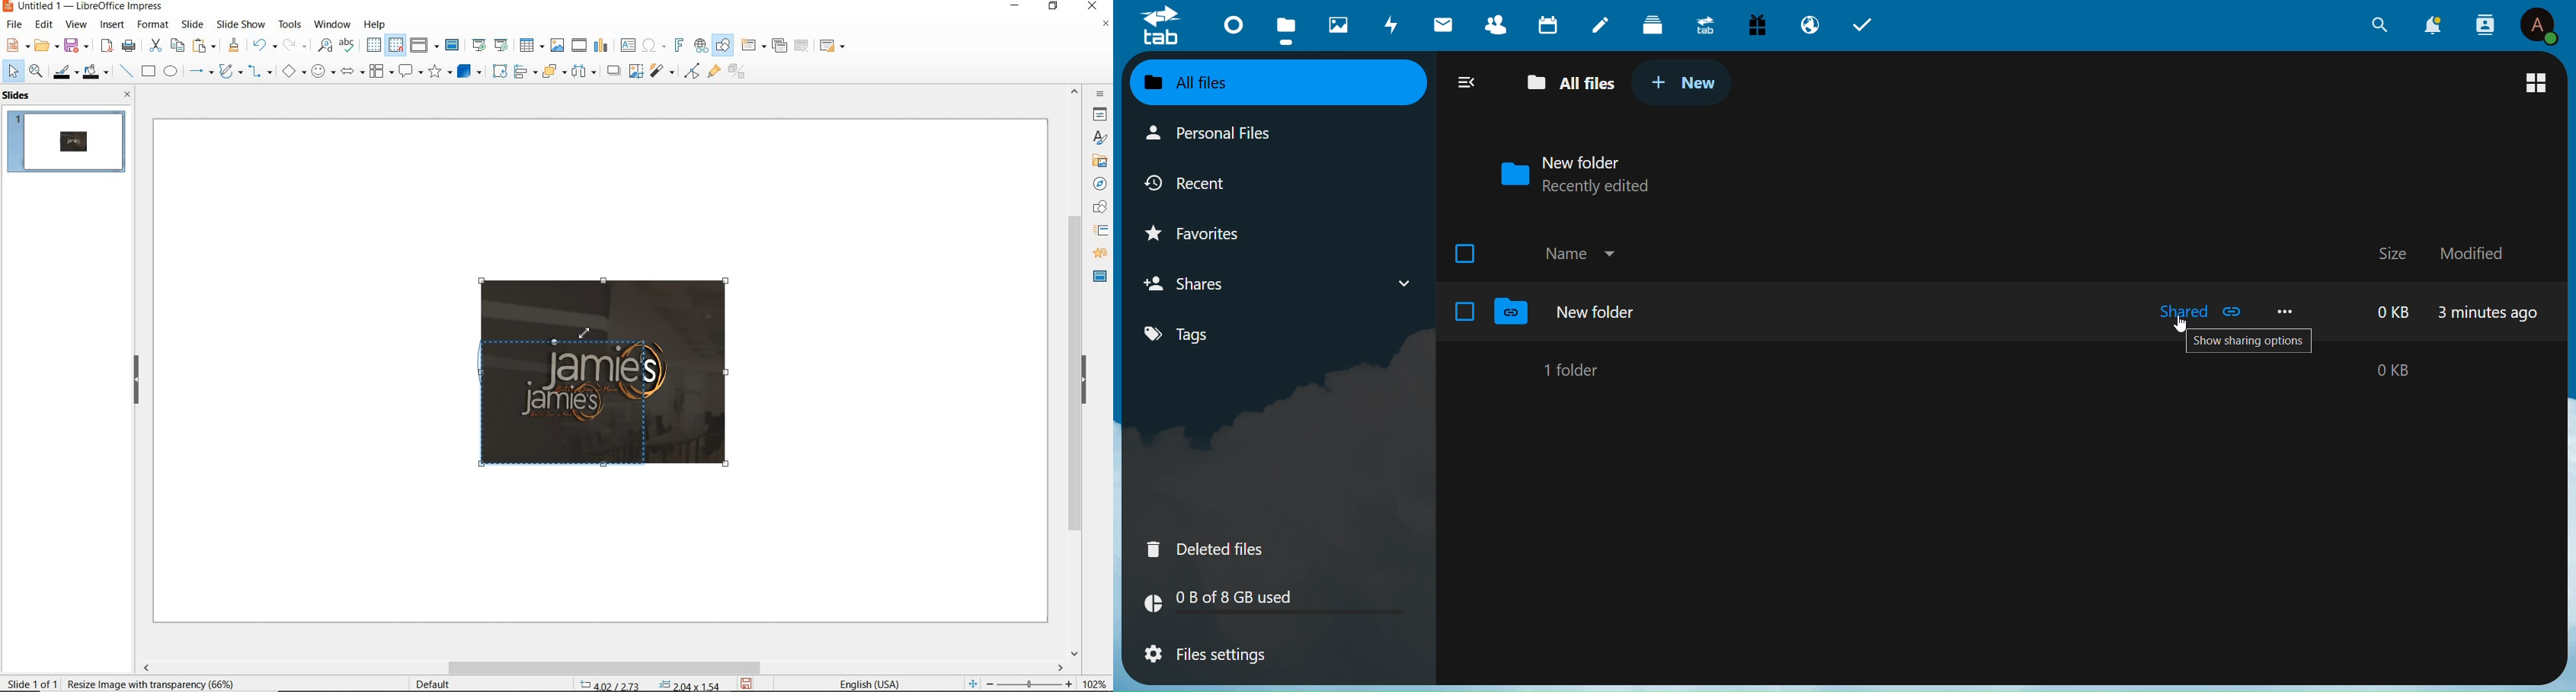 This screenshot has width=2576, height=700. I want to click on master slide, so click(1100, 275).